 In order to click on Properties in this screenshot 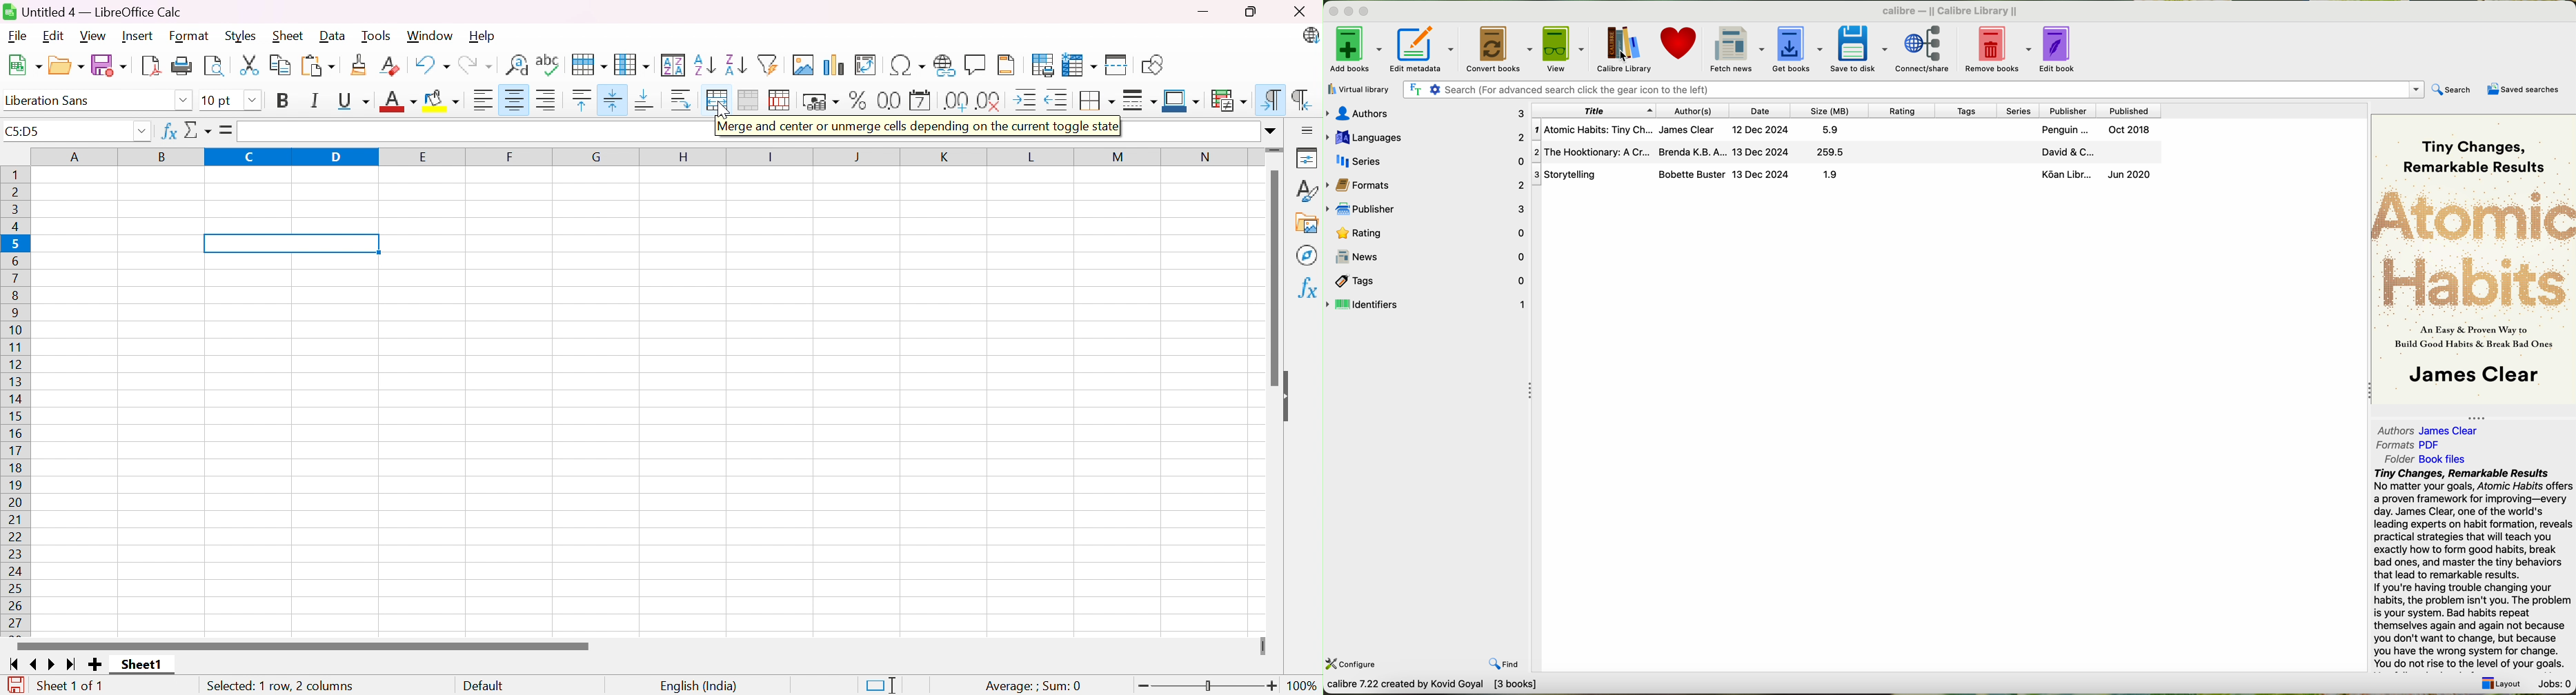, I will do `click(1307, 157)`.